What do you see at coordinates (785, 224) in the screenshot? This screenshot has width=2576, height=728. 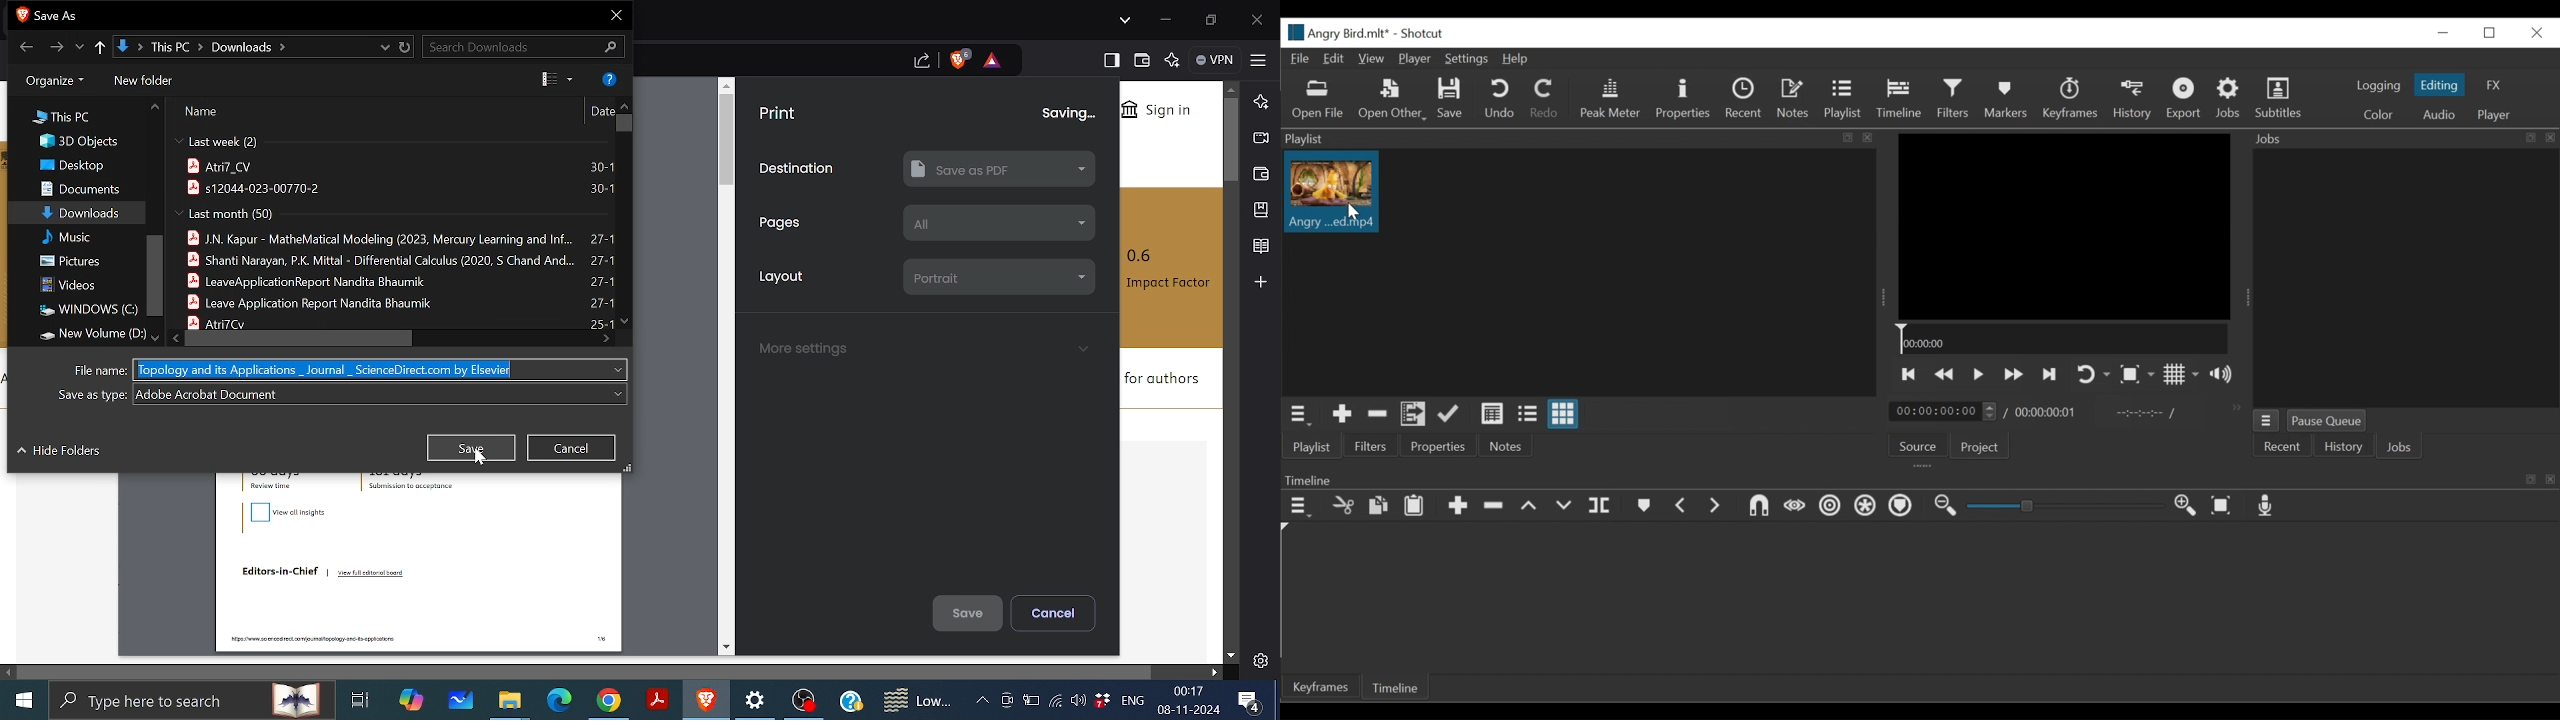 I see `Pages` at bounding box center [785, 224].